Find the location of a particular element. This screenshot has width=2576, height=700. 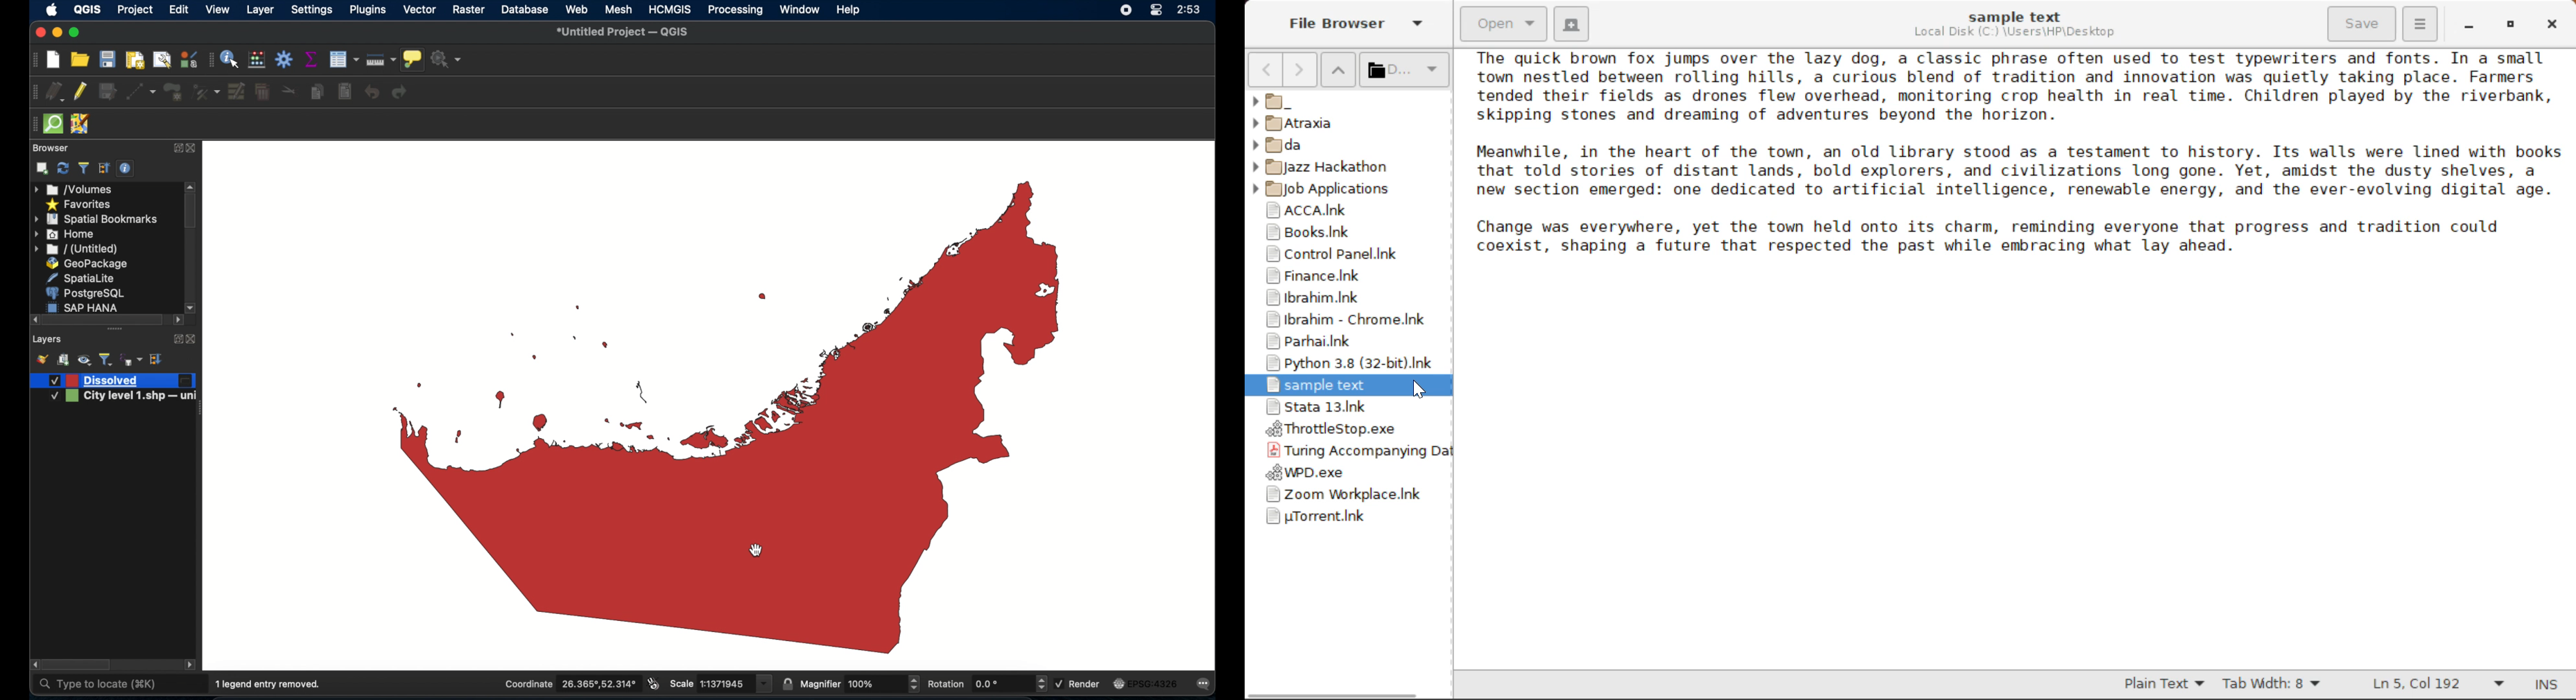

drag handle is located at coordinates (202, 407).